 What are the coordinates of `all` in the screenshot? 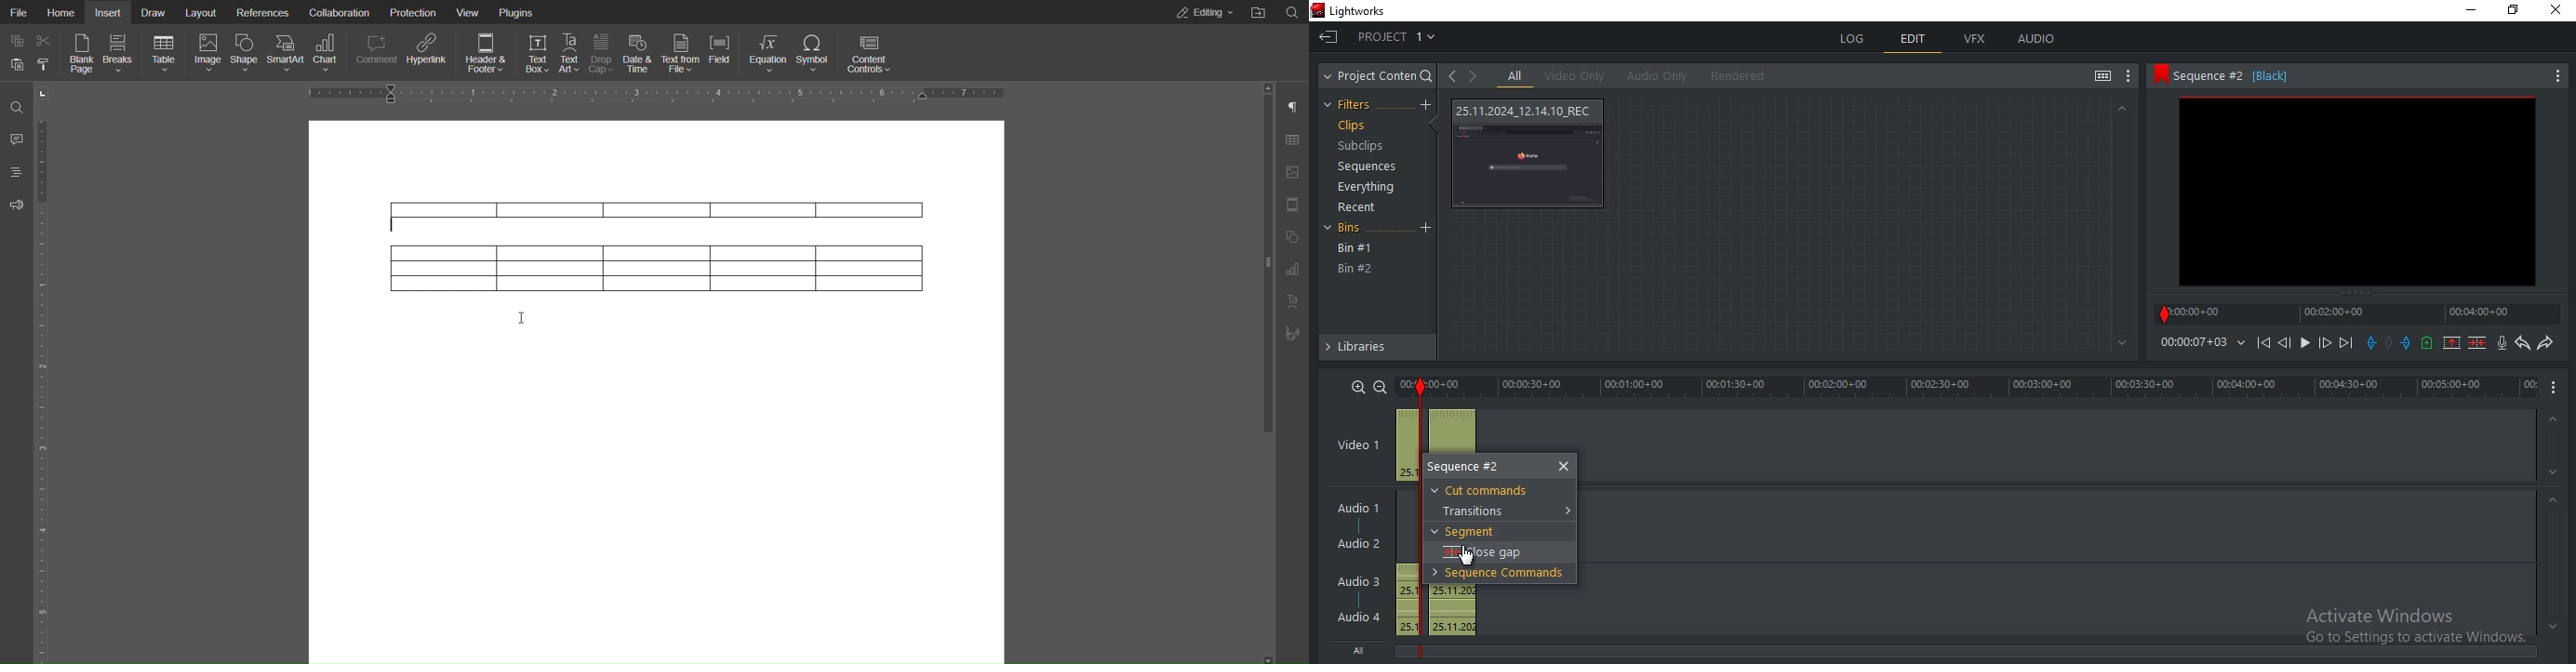 It's located at (1515, 76).